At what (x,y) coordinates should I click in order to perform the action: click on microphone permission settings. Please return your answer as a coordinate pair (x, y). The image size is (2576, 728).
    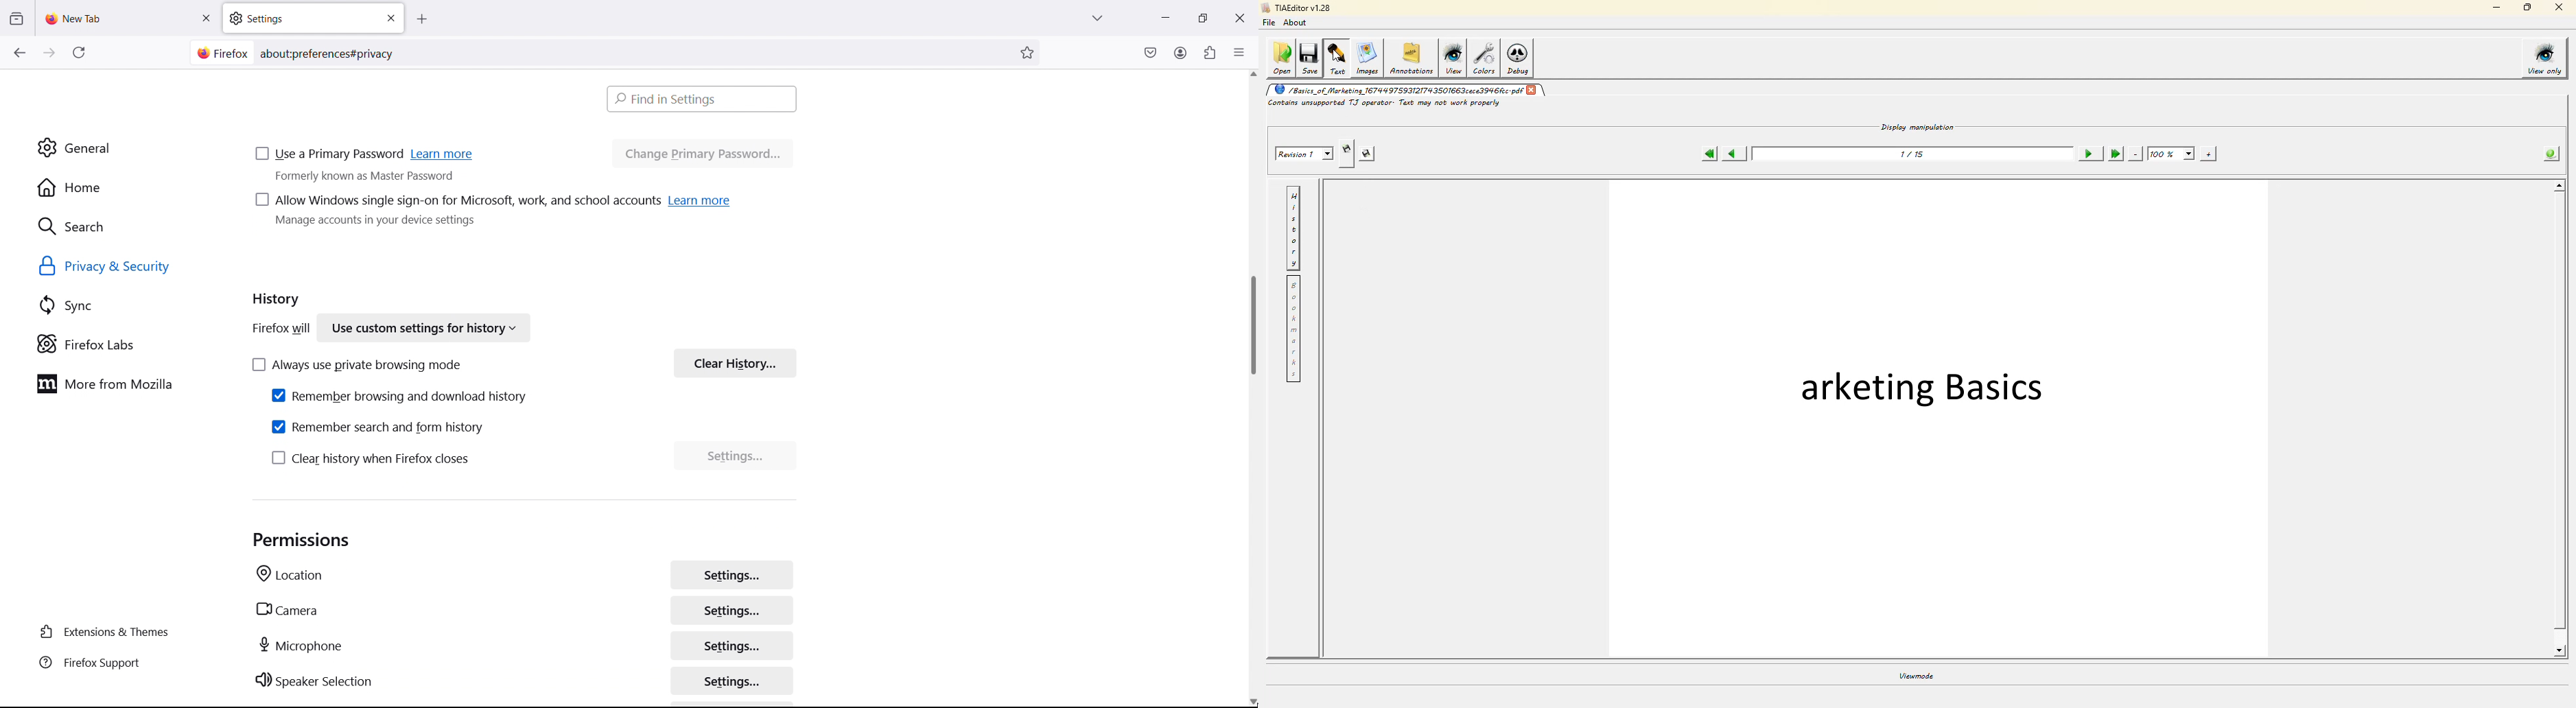
    Looking at the image, I should click on (732, 642).